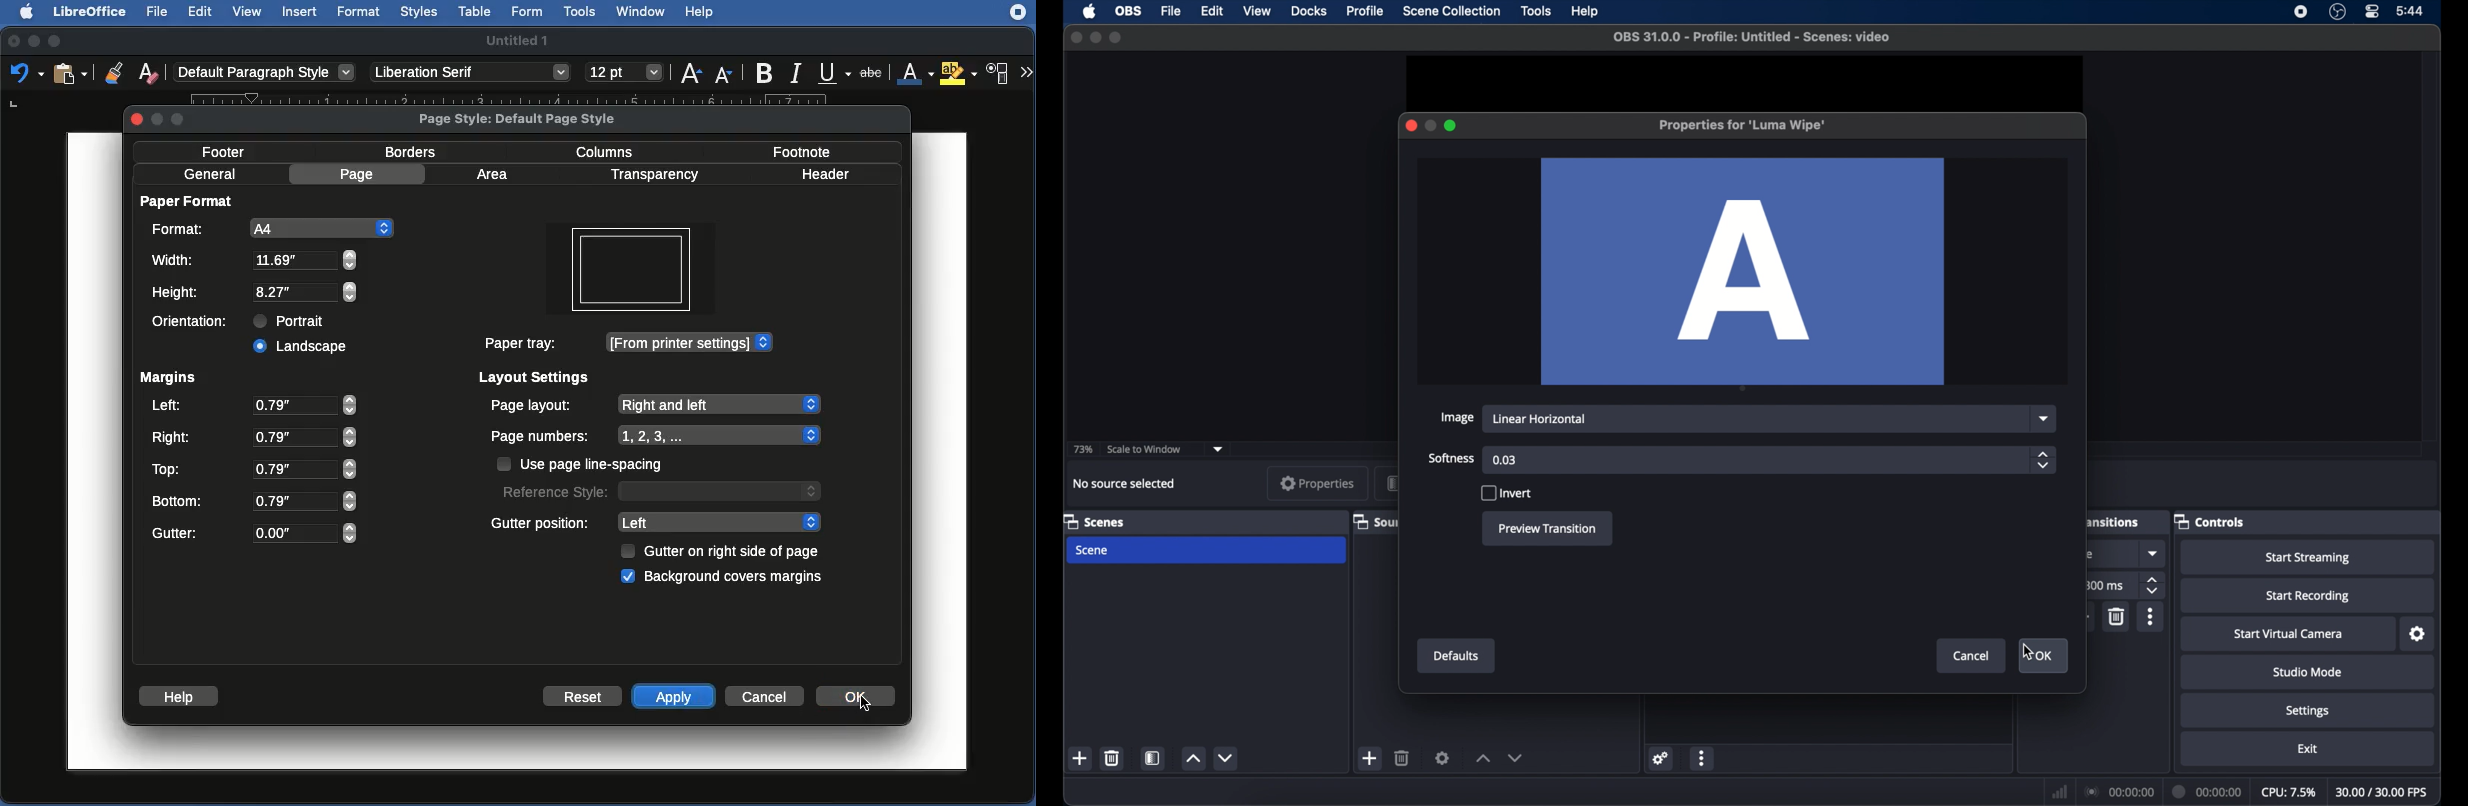 Image resolution: width=2492 pixels, height=812 pixels. Describe the element at coordinates (191, 205) in the screenshot. I see `Paper format` at that location.